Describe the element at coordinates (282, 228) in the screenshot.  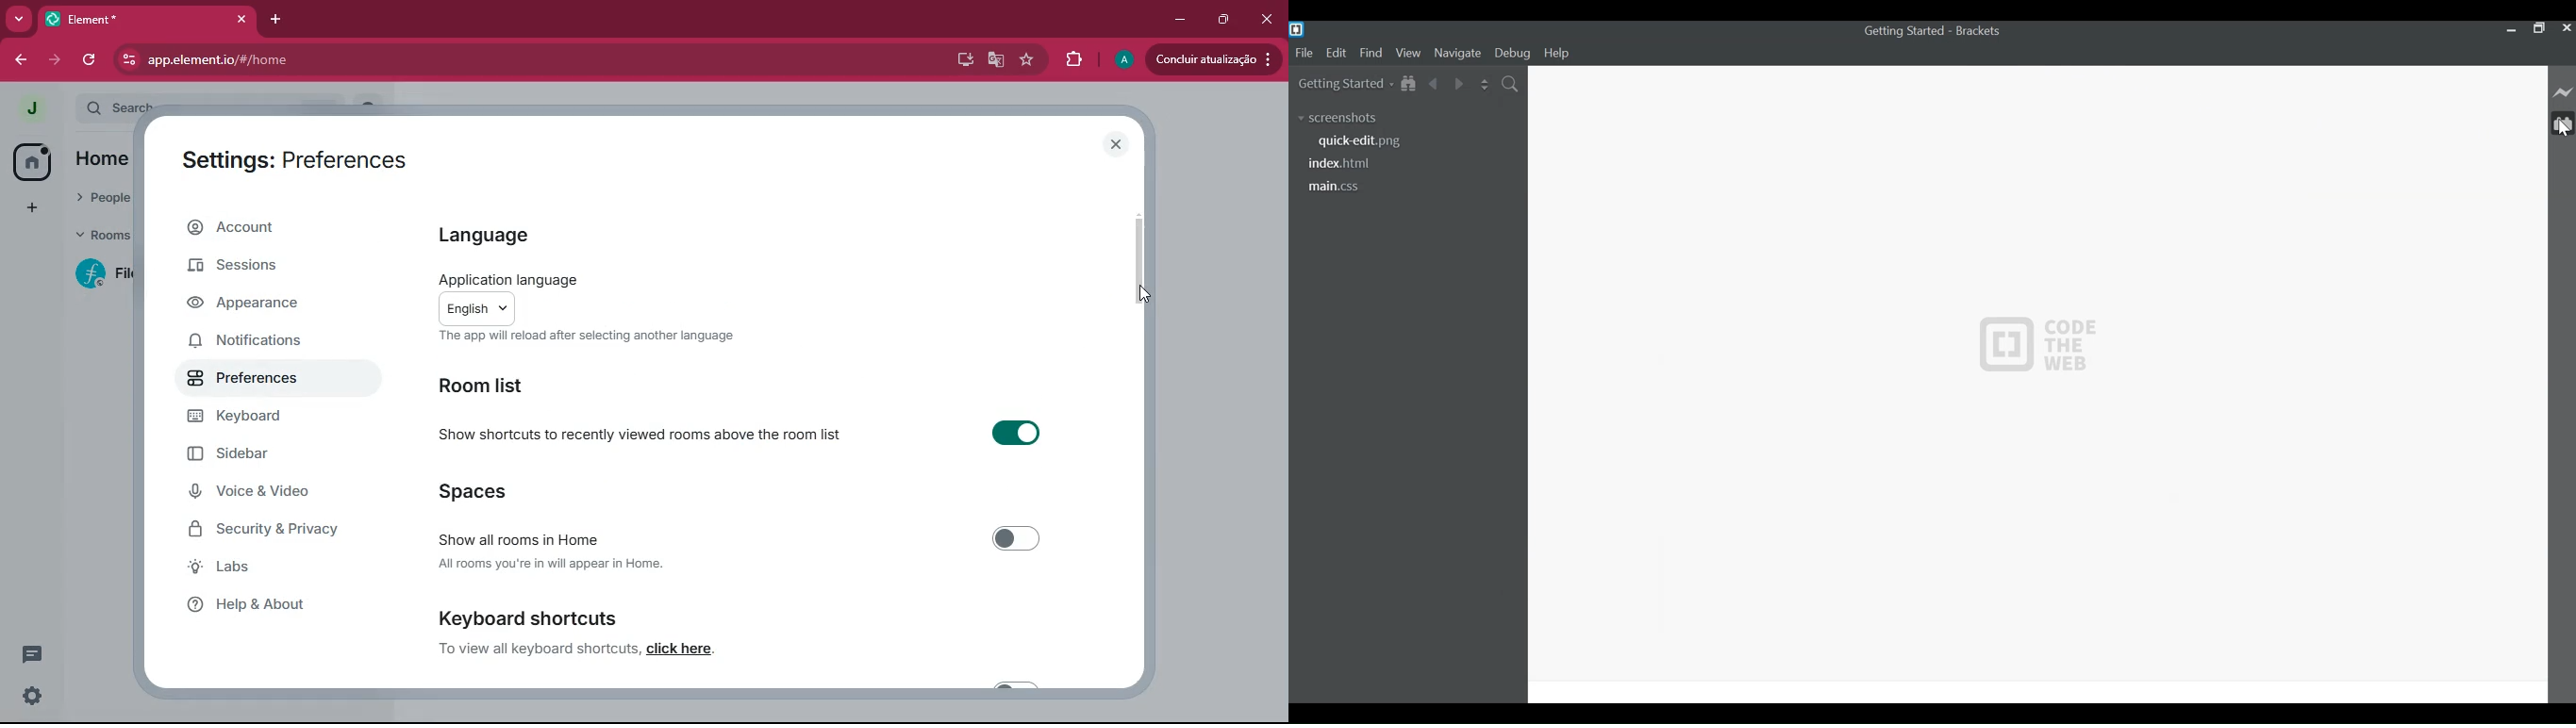
I see `account` at that location.